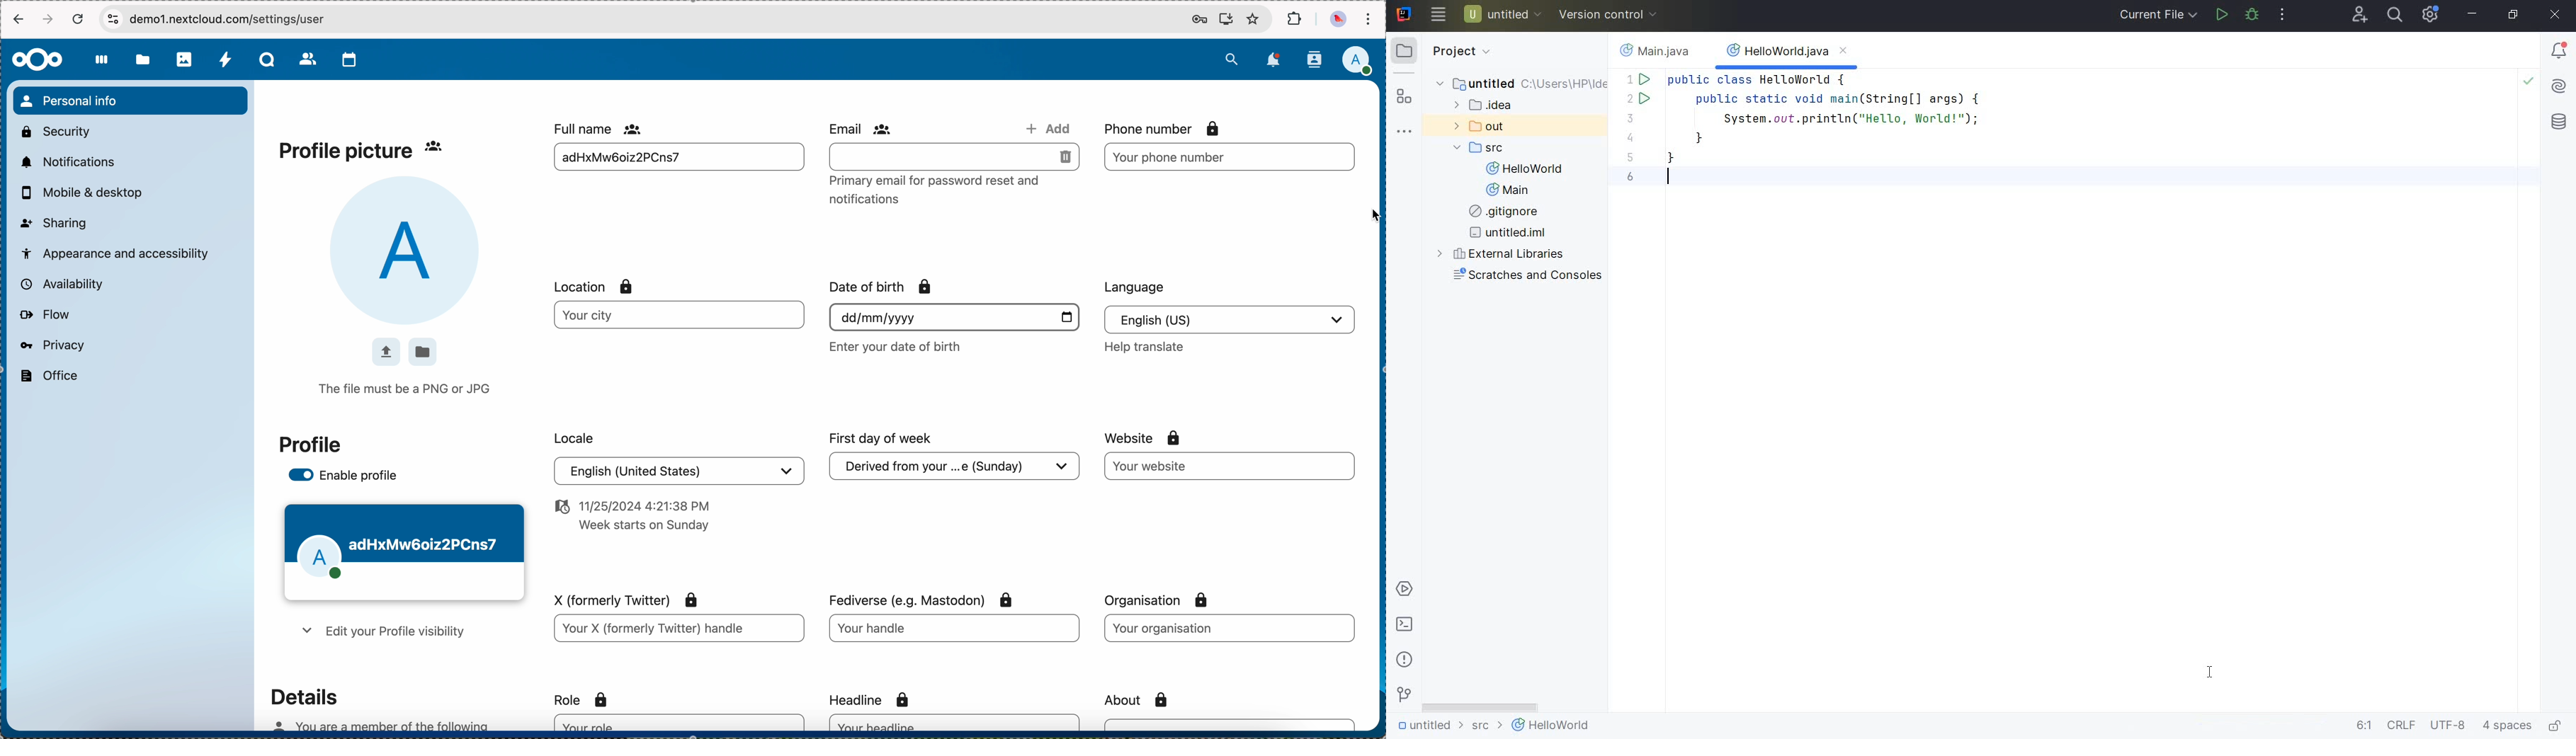  Describe the element at coordinates (1368, 19) in the screenshot. I see `customize and control Google Chrome` at that location.